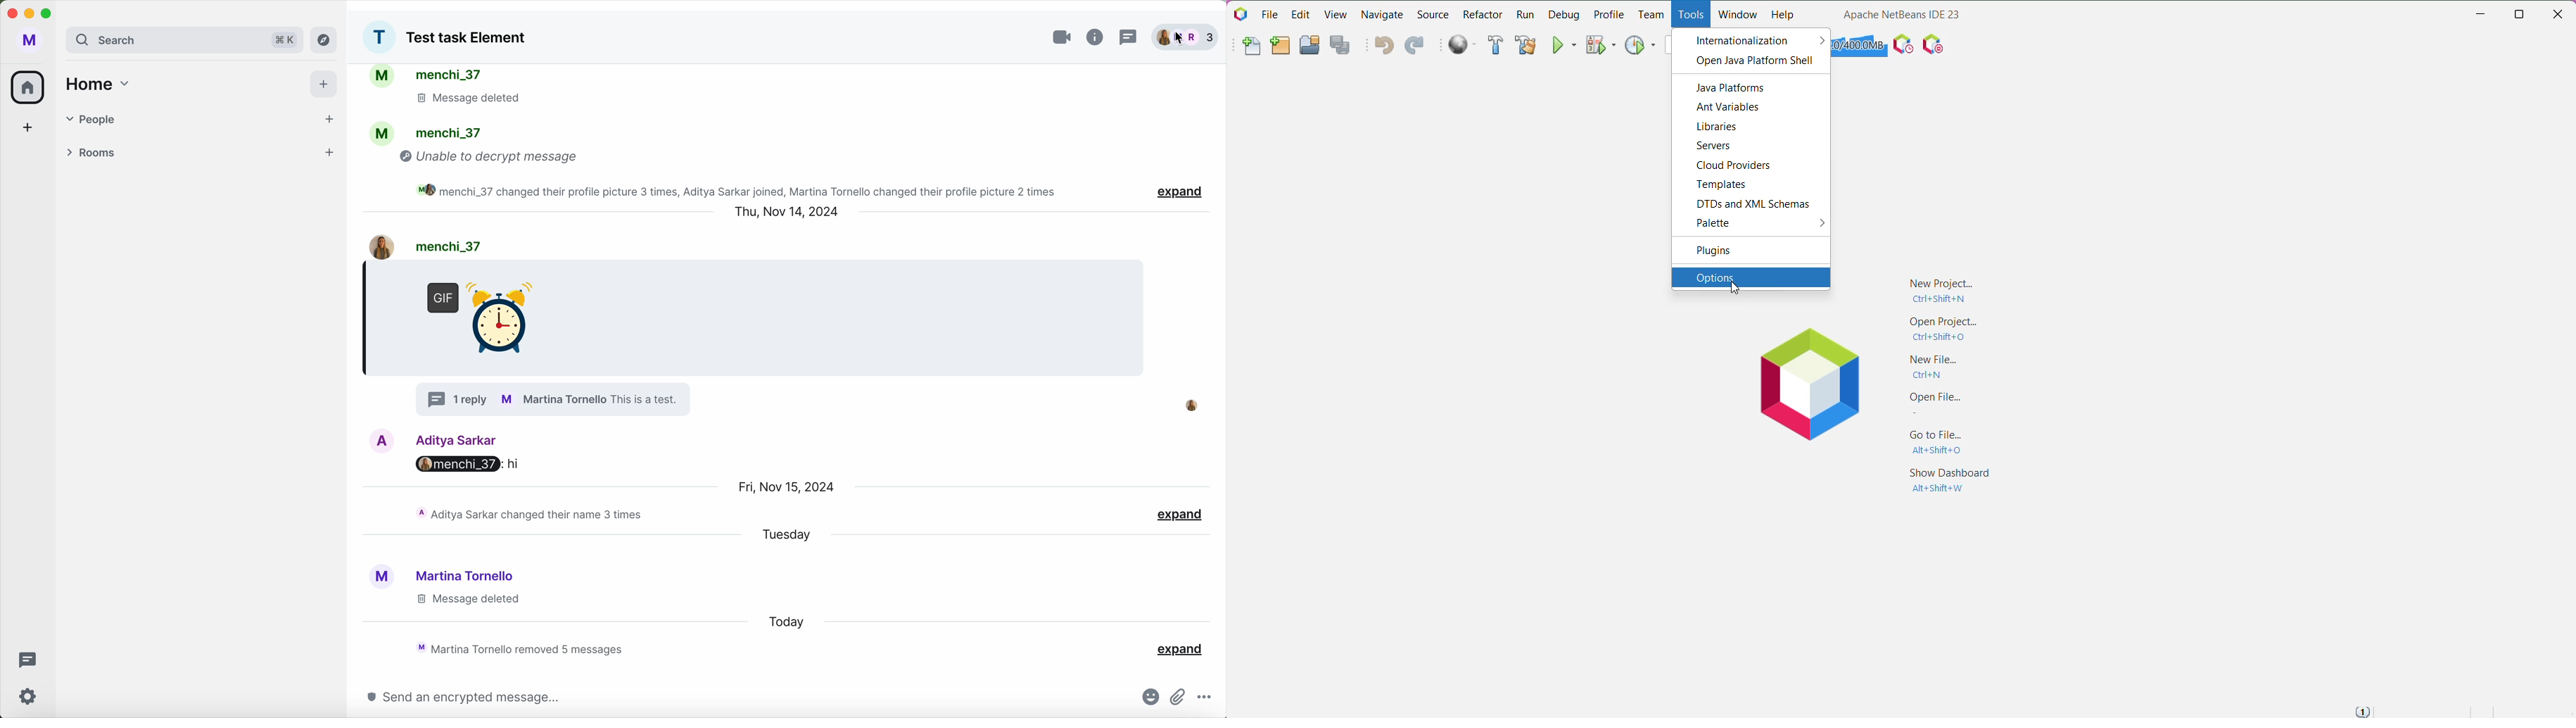 This screenshot has height=728, width=2576. I want to click on Aditya user, so click(459, 439).